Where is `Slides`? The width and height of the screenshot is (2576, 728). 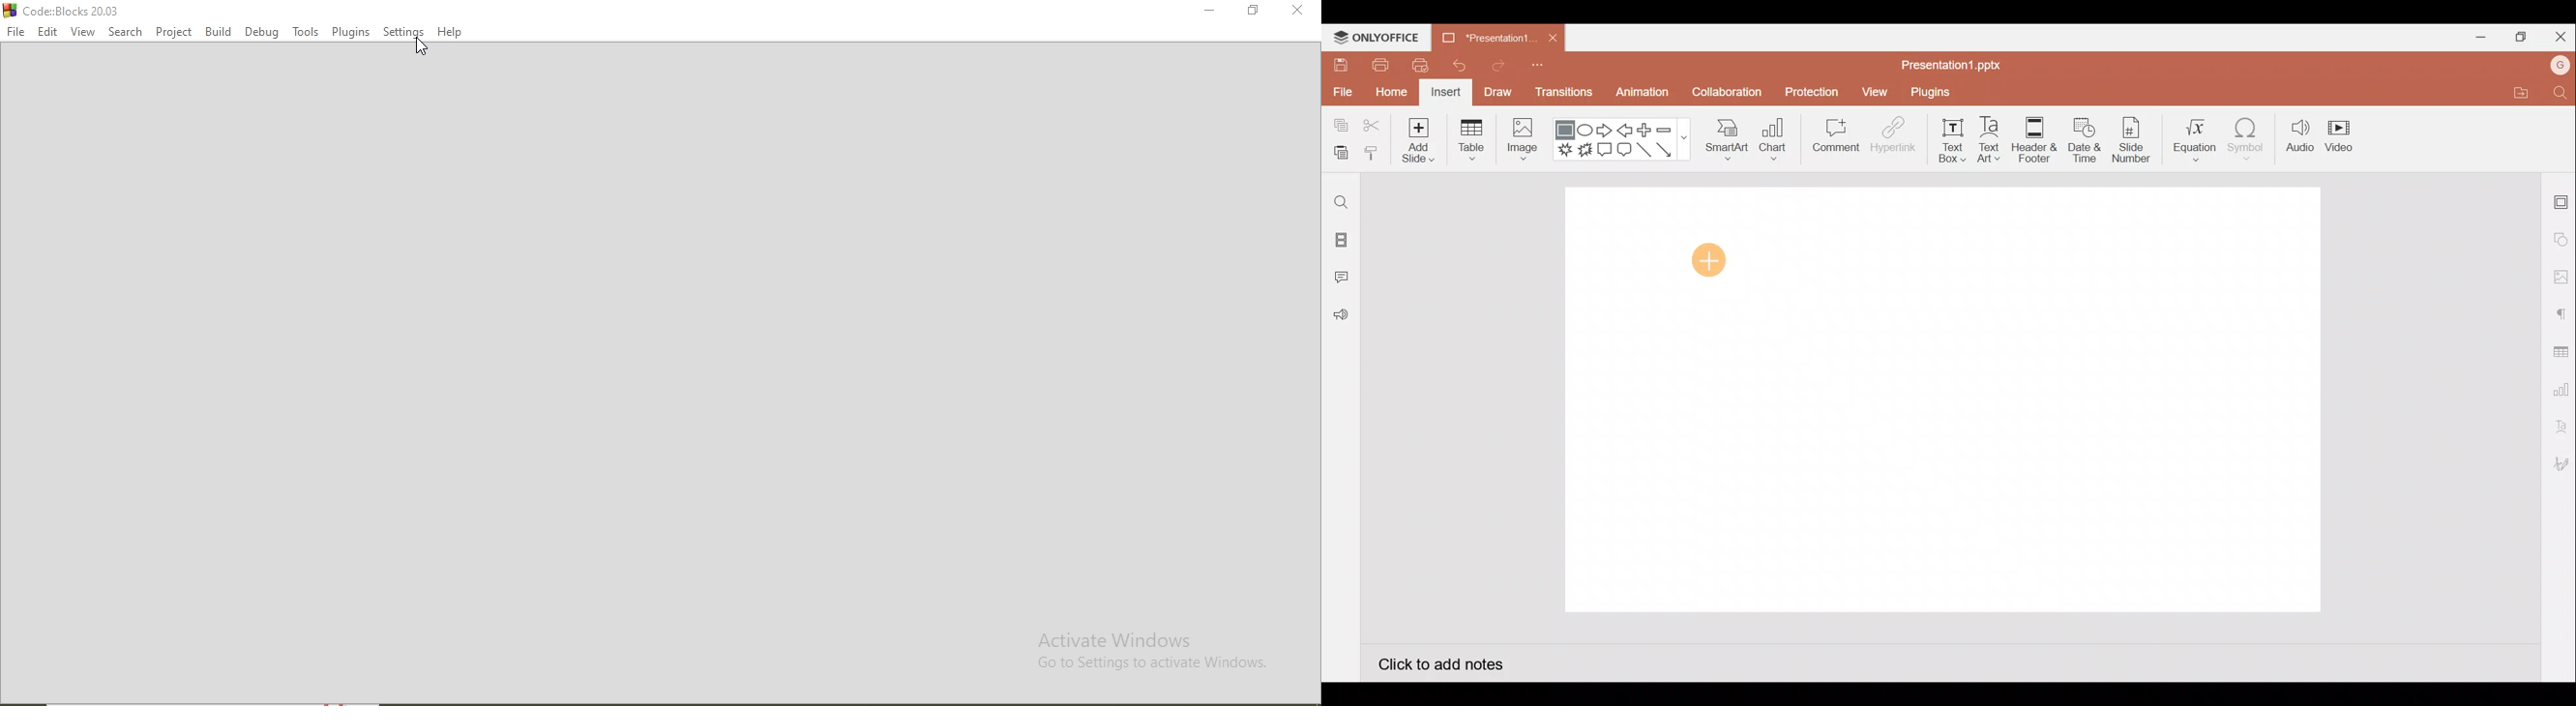 Slides is located at coordinates (1340, 242).